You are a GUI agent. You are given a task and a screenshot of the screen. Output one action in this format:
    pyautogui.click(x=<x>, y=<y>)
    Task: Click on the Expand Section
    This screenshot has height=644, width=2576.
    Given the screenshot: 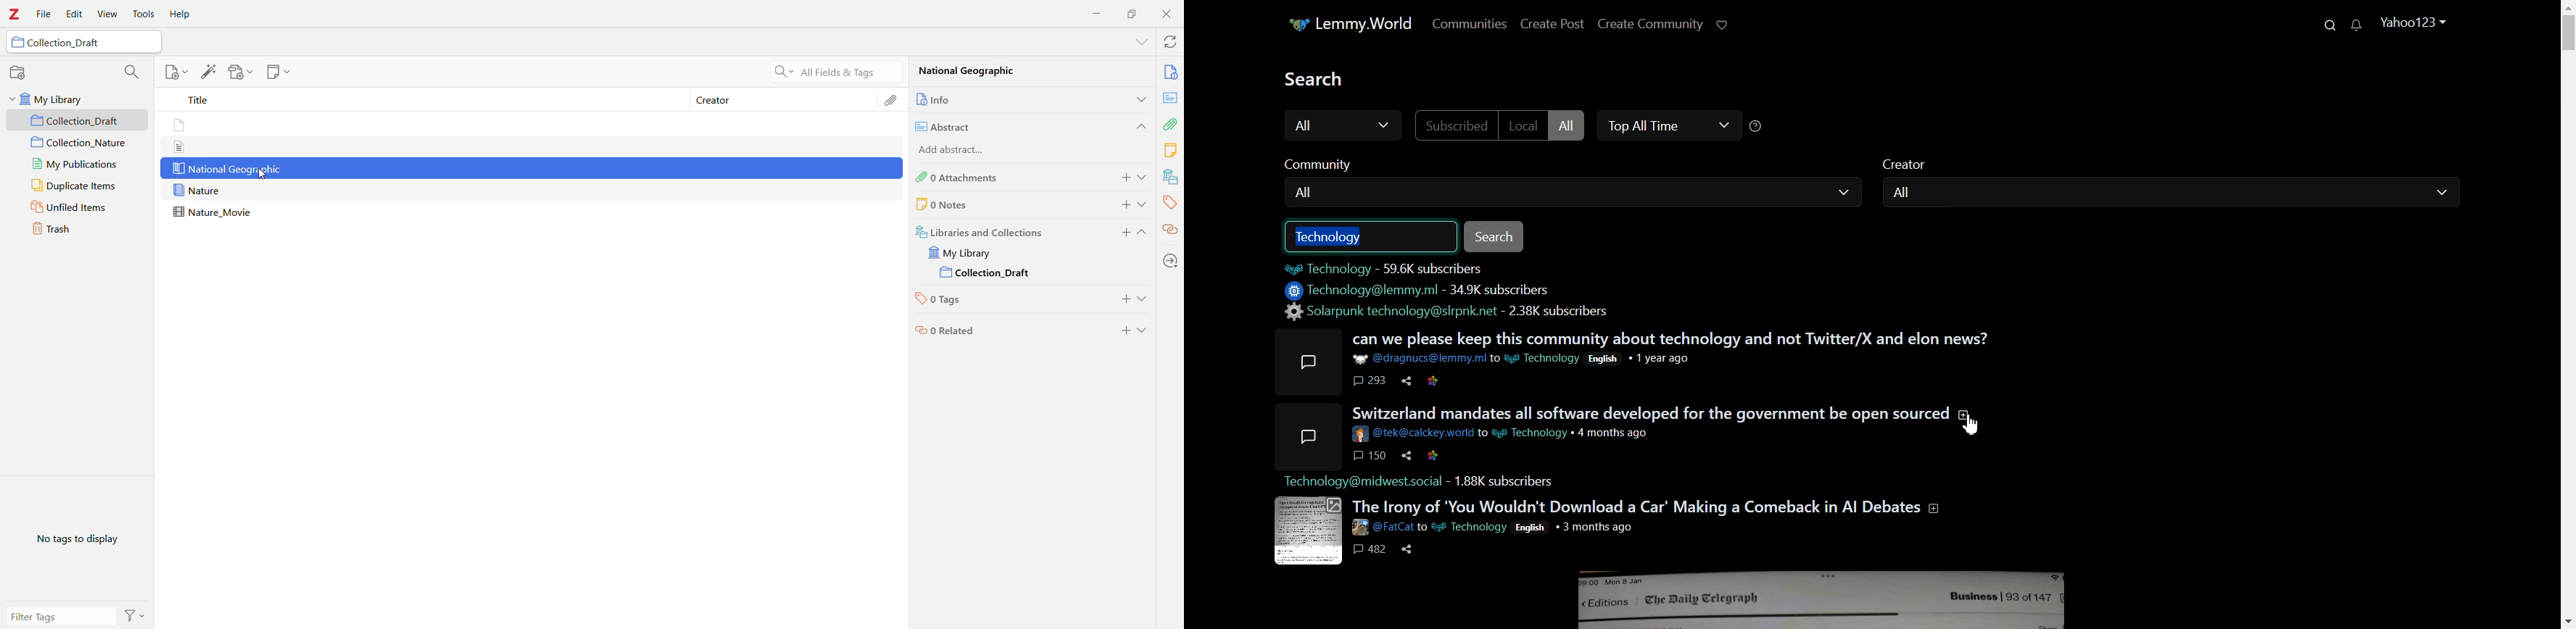 What is the action you would take?
    pyautogui.click(x=1140, y=99)
    